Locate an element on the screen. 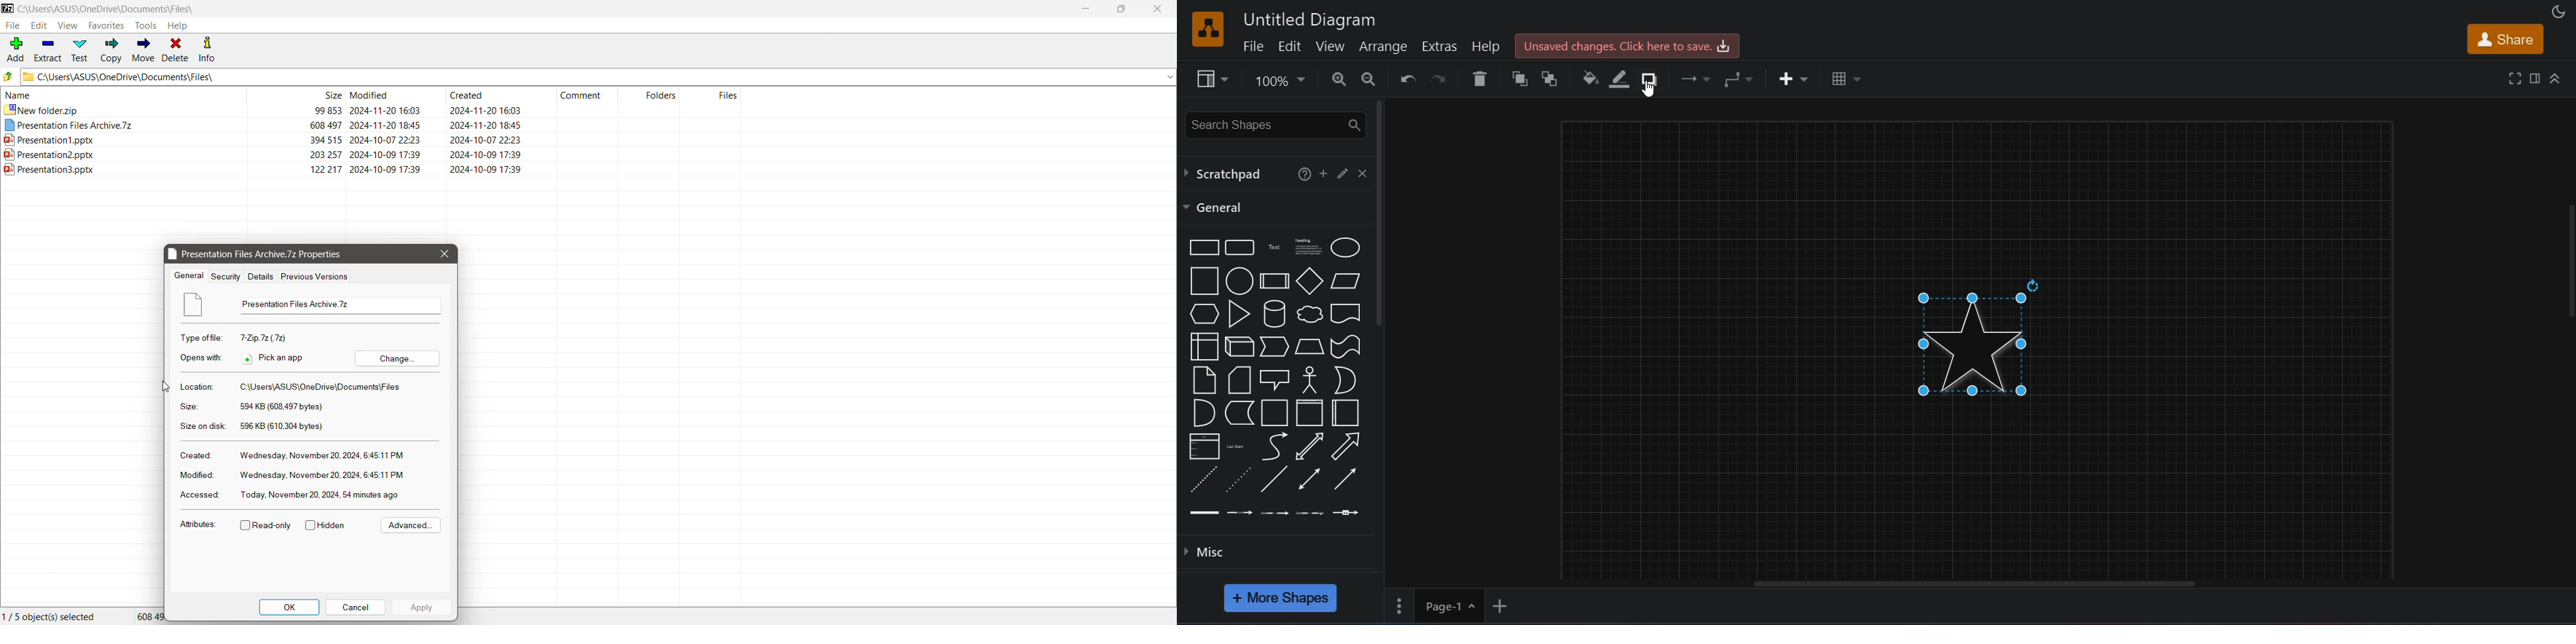 This screenshot has width=2576, height=644. dashed line is located at coordinates (1202, 478).